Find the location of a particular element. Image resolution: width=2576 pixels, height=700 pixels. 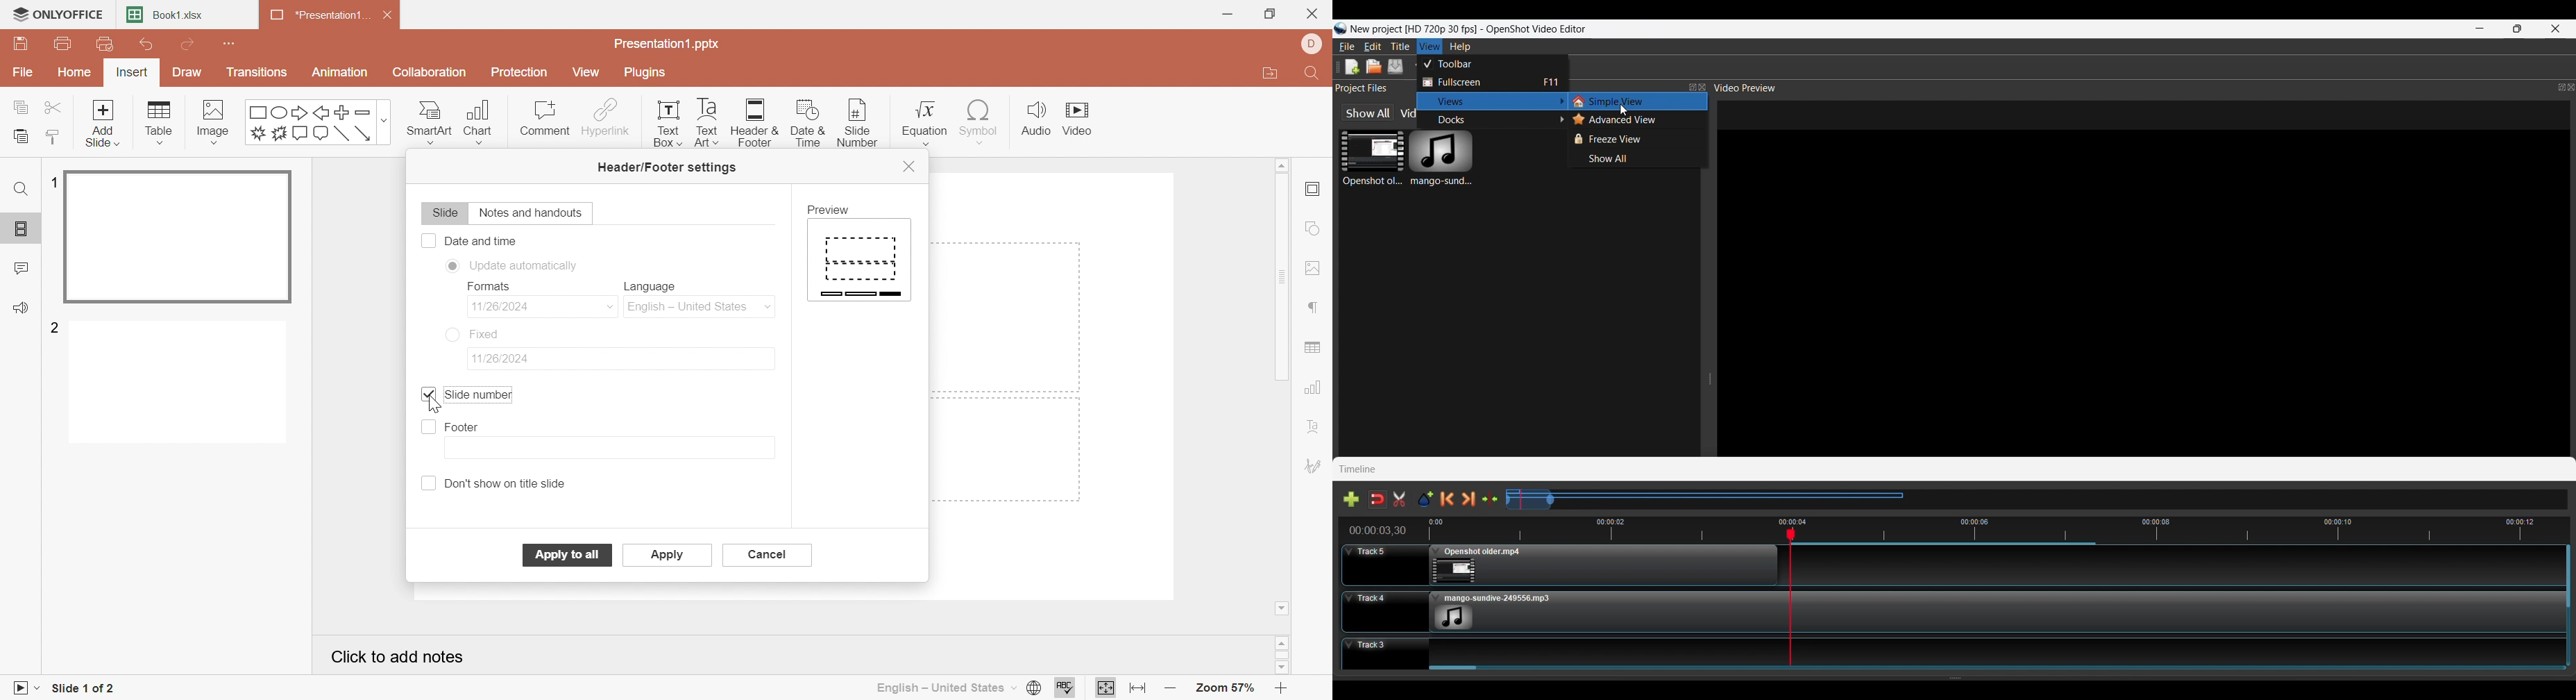

Slide 1 is located at coordinates (180, 238).